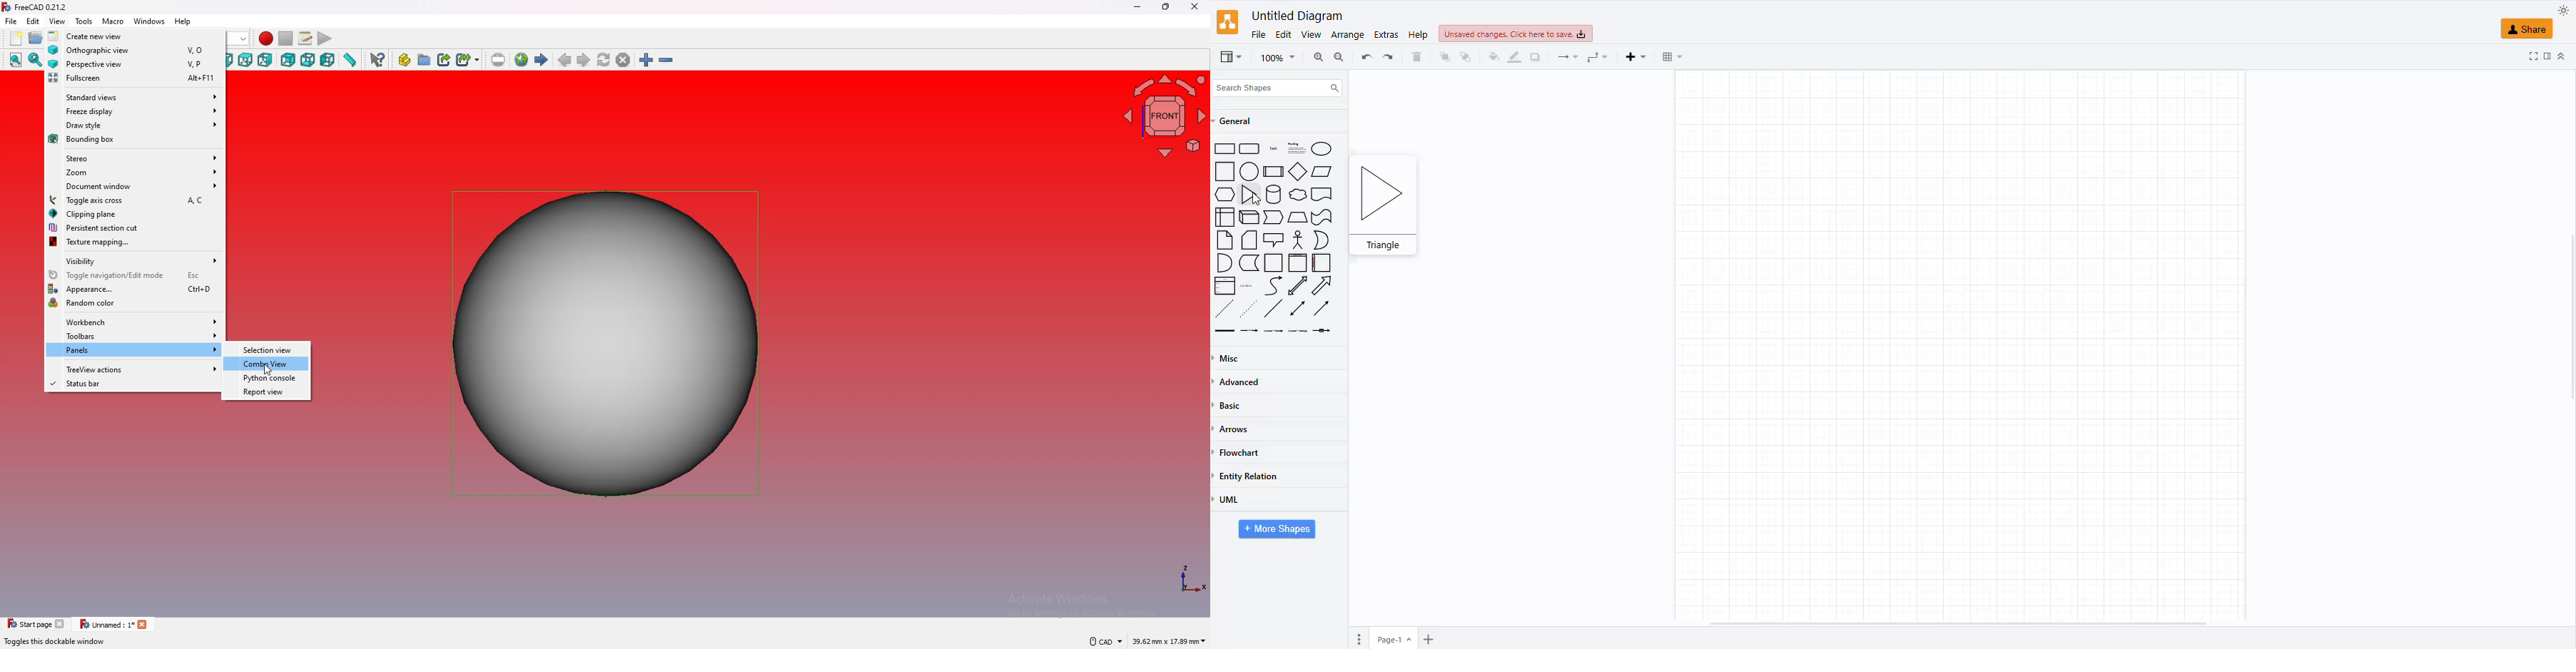  Describe the element at coordinates (1249, 240) in the screenshot. I see `File Icon` at that location.